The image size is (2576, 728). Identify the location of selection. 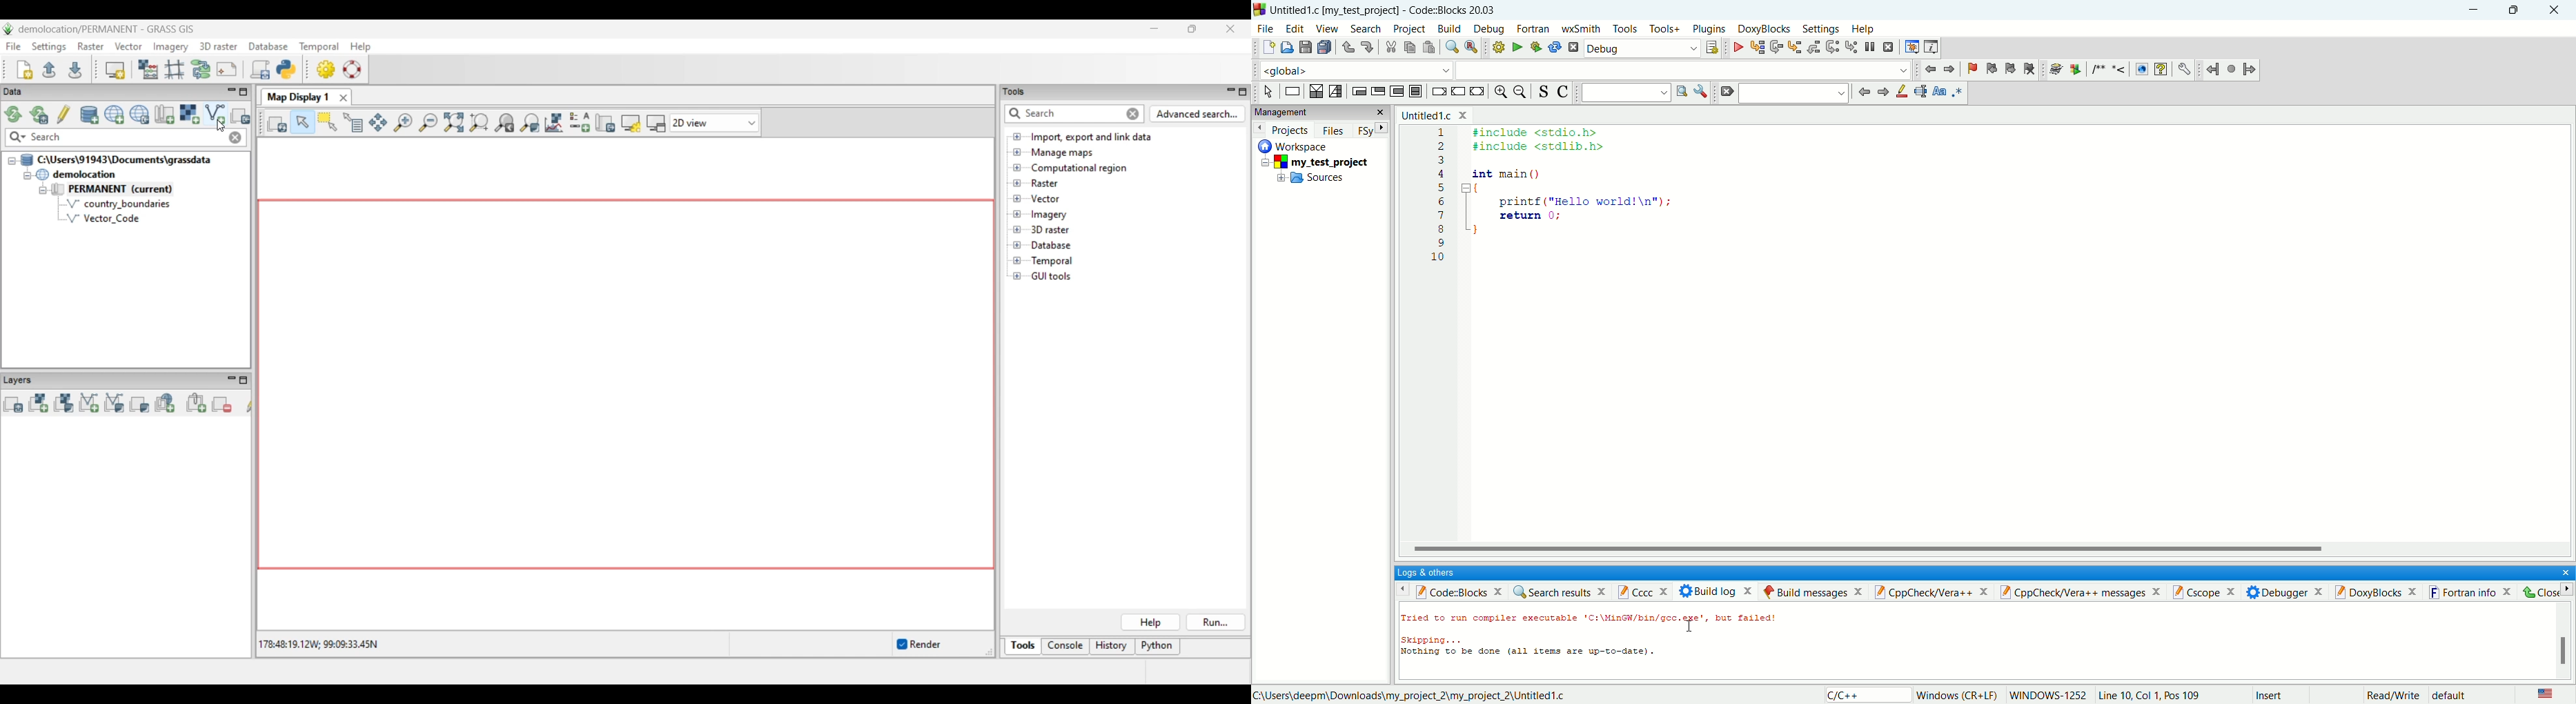
(1335, 92).